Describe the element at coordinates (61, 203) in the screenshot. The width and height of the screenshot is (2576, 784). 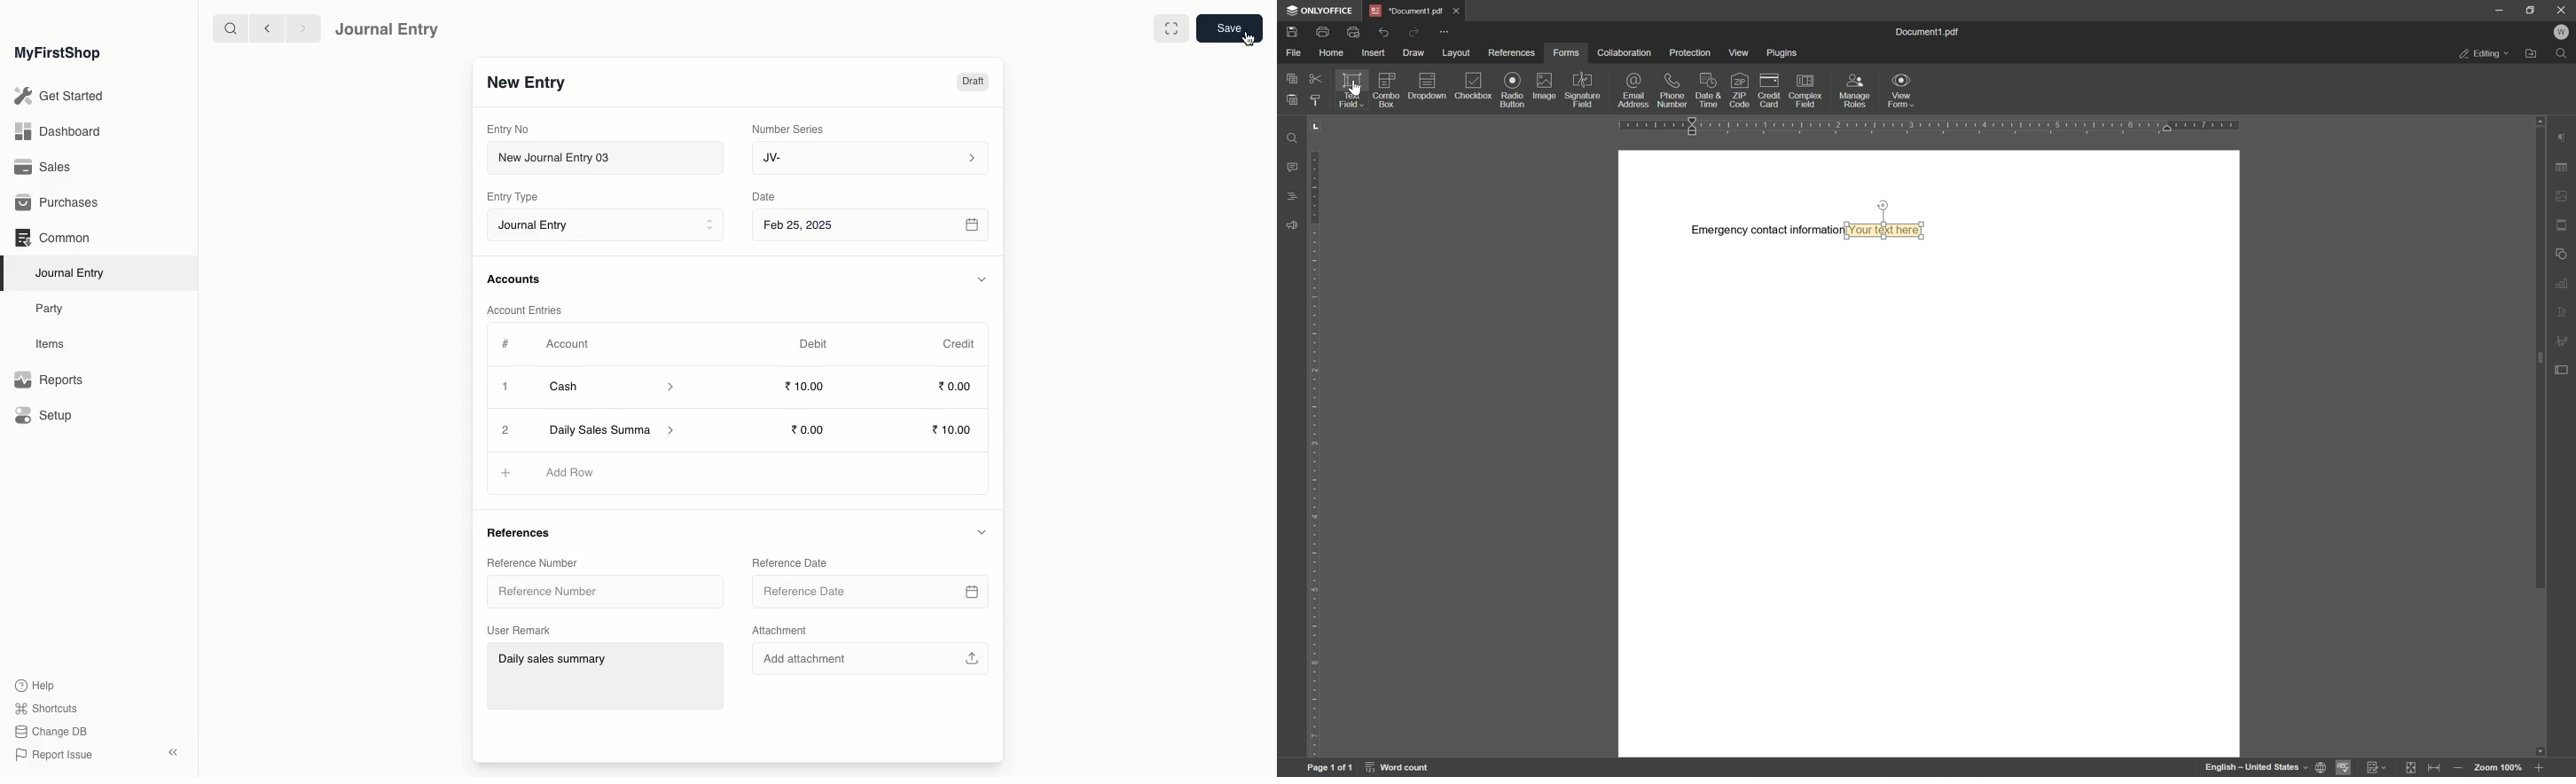
I see `Purchases` at that location.